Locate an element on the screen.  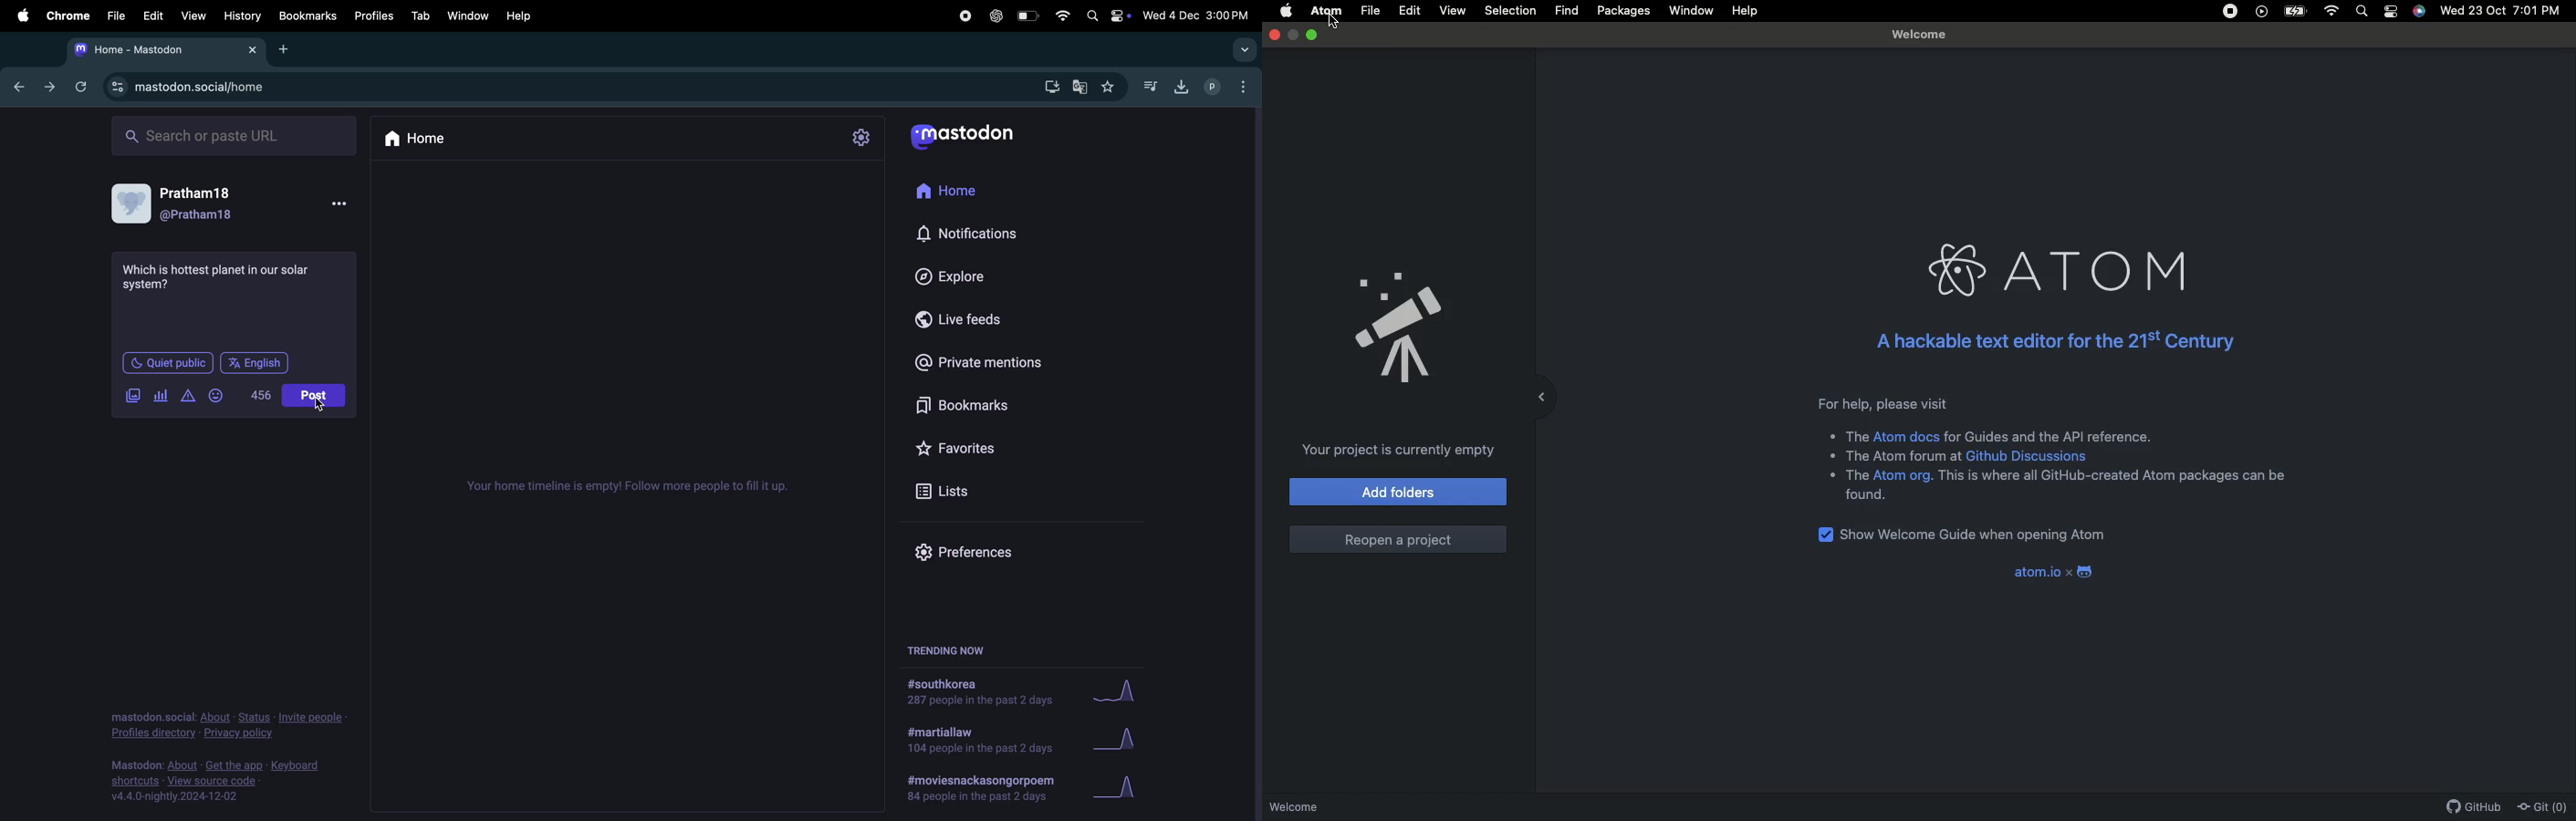
help is located at coordinates (524, 16).